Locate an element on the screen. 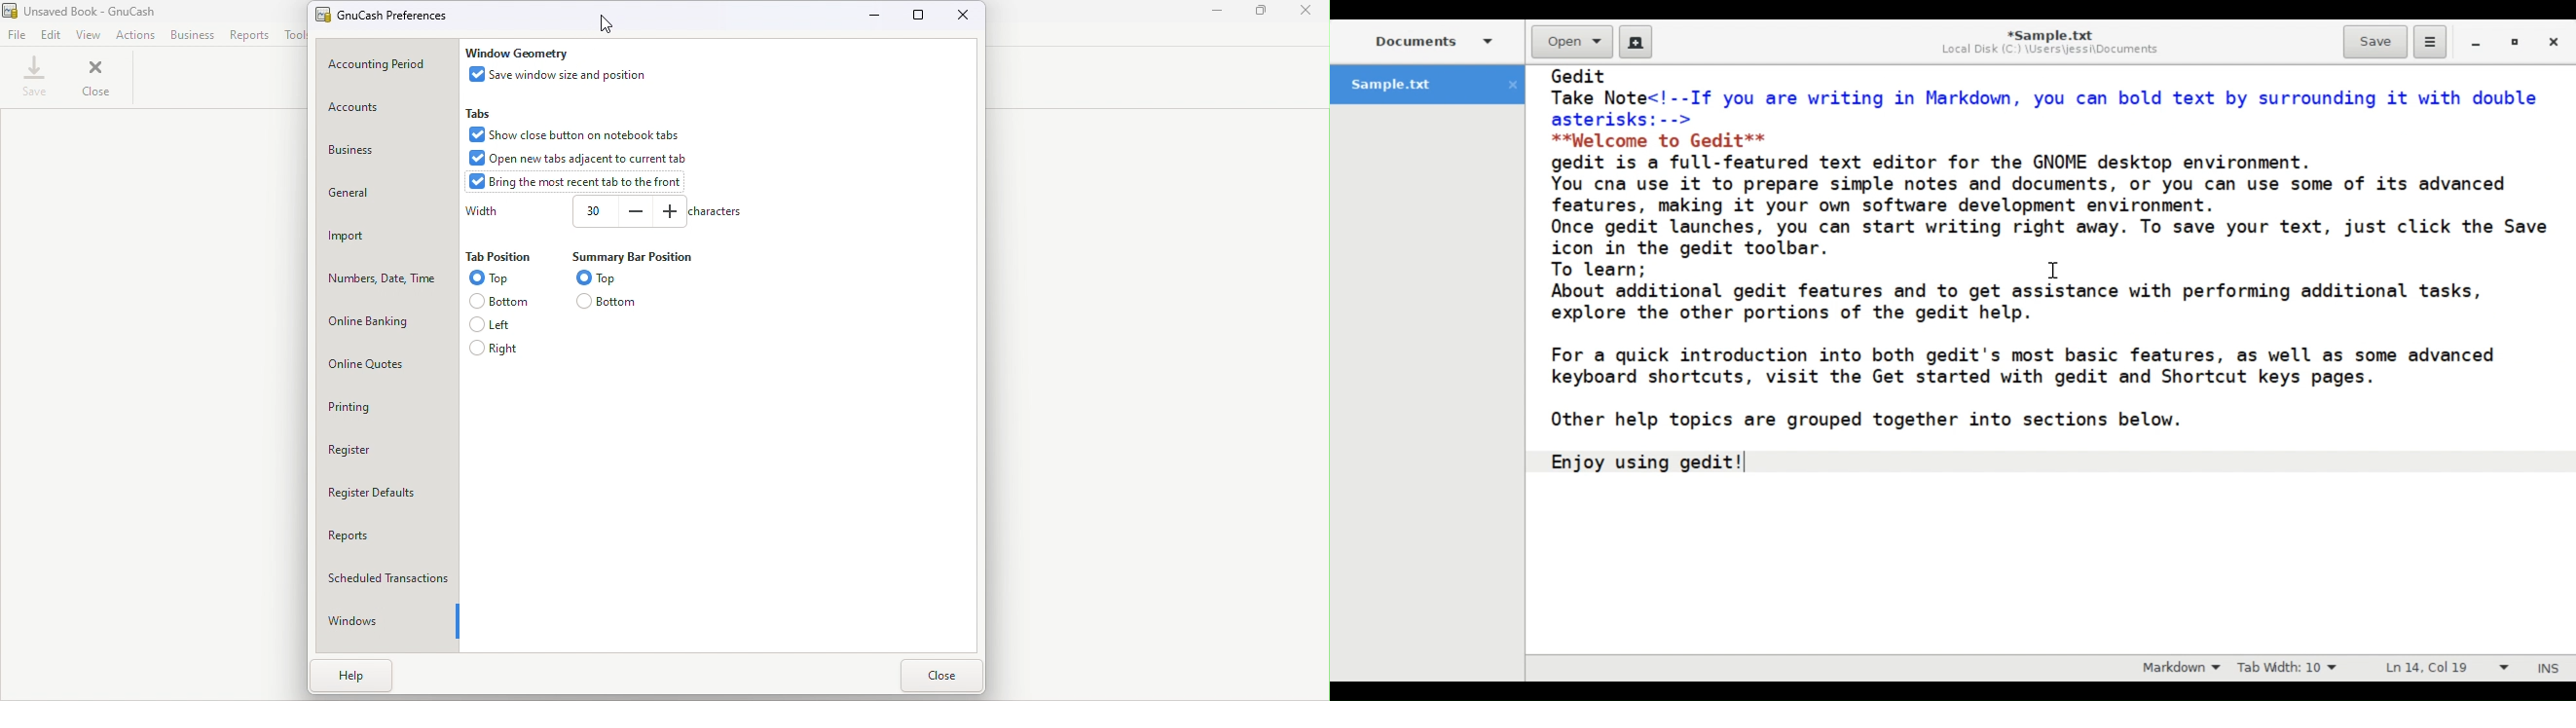  Save is located at coordinates (36, 77).